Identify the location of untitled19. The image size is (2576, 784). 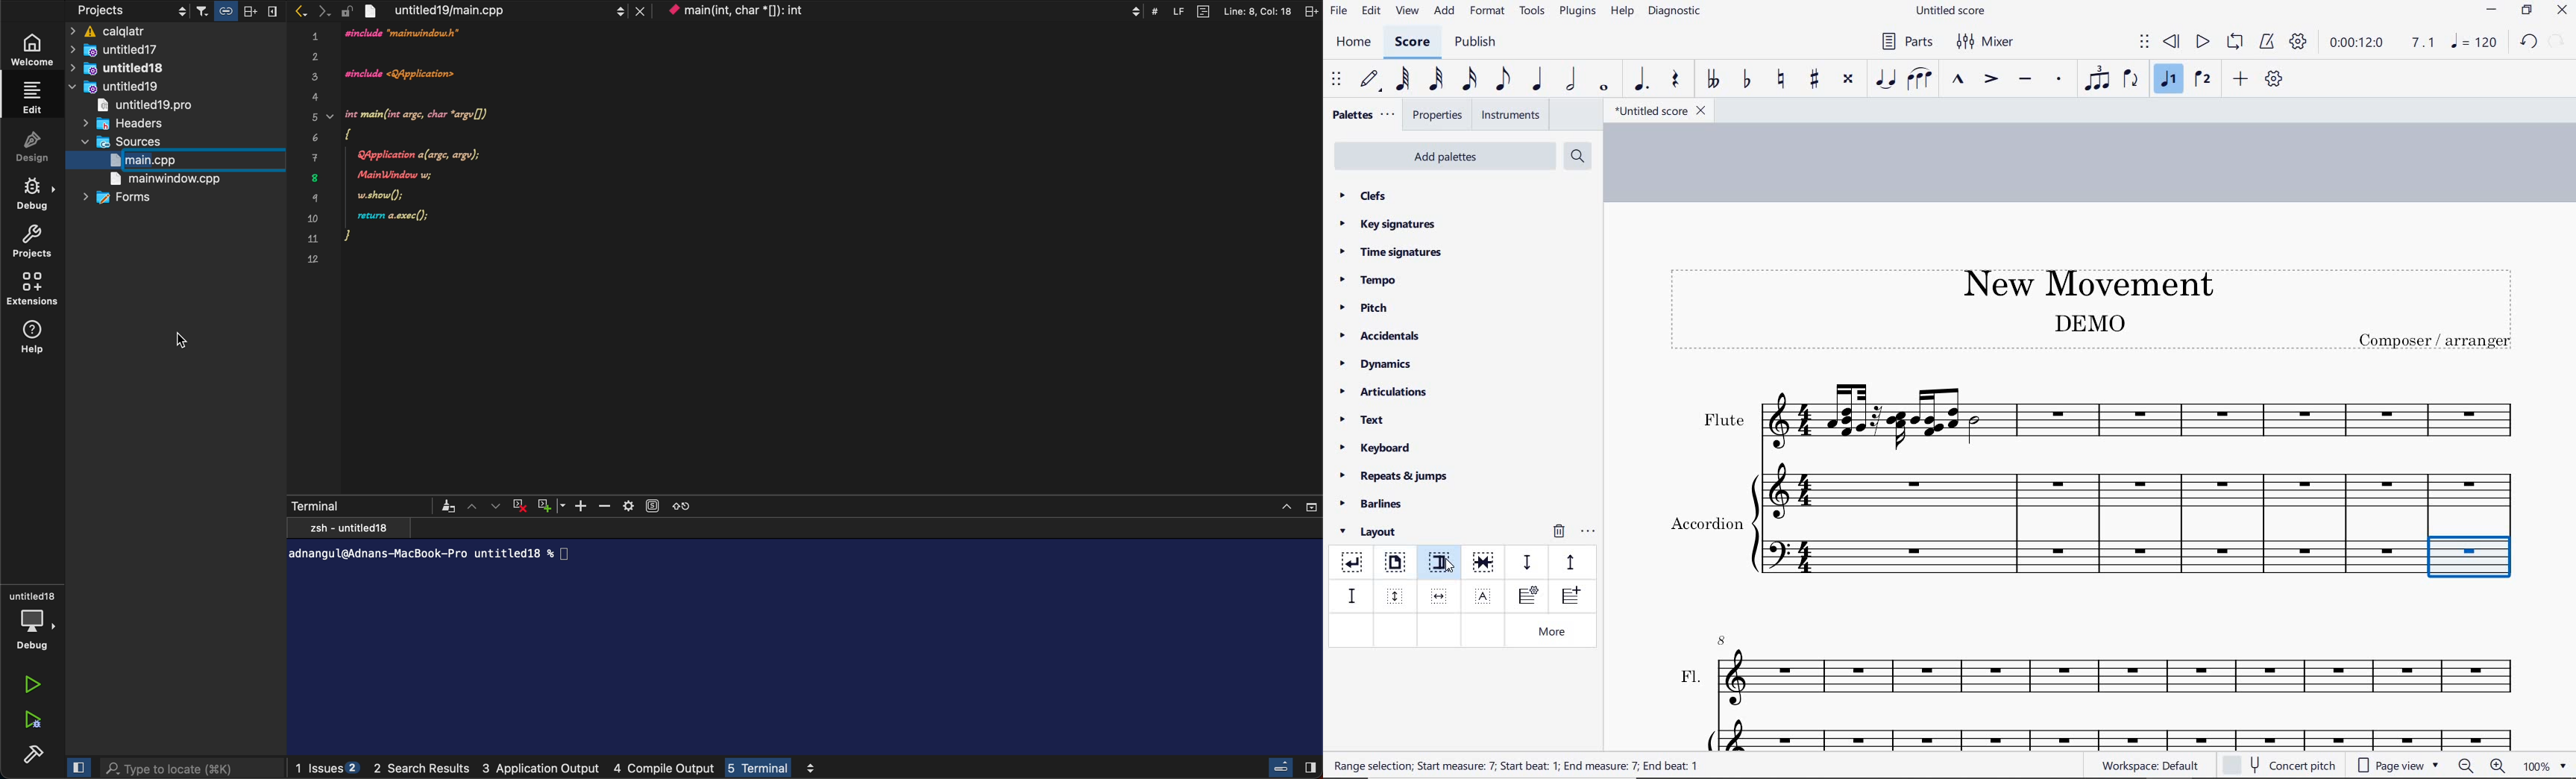
(114, 86).